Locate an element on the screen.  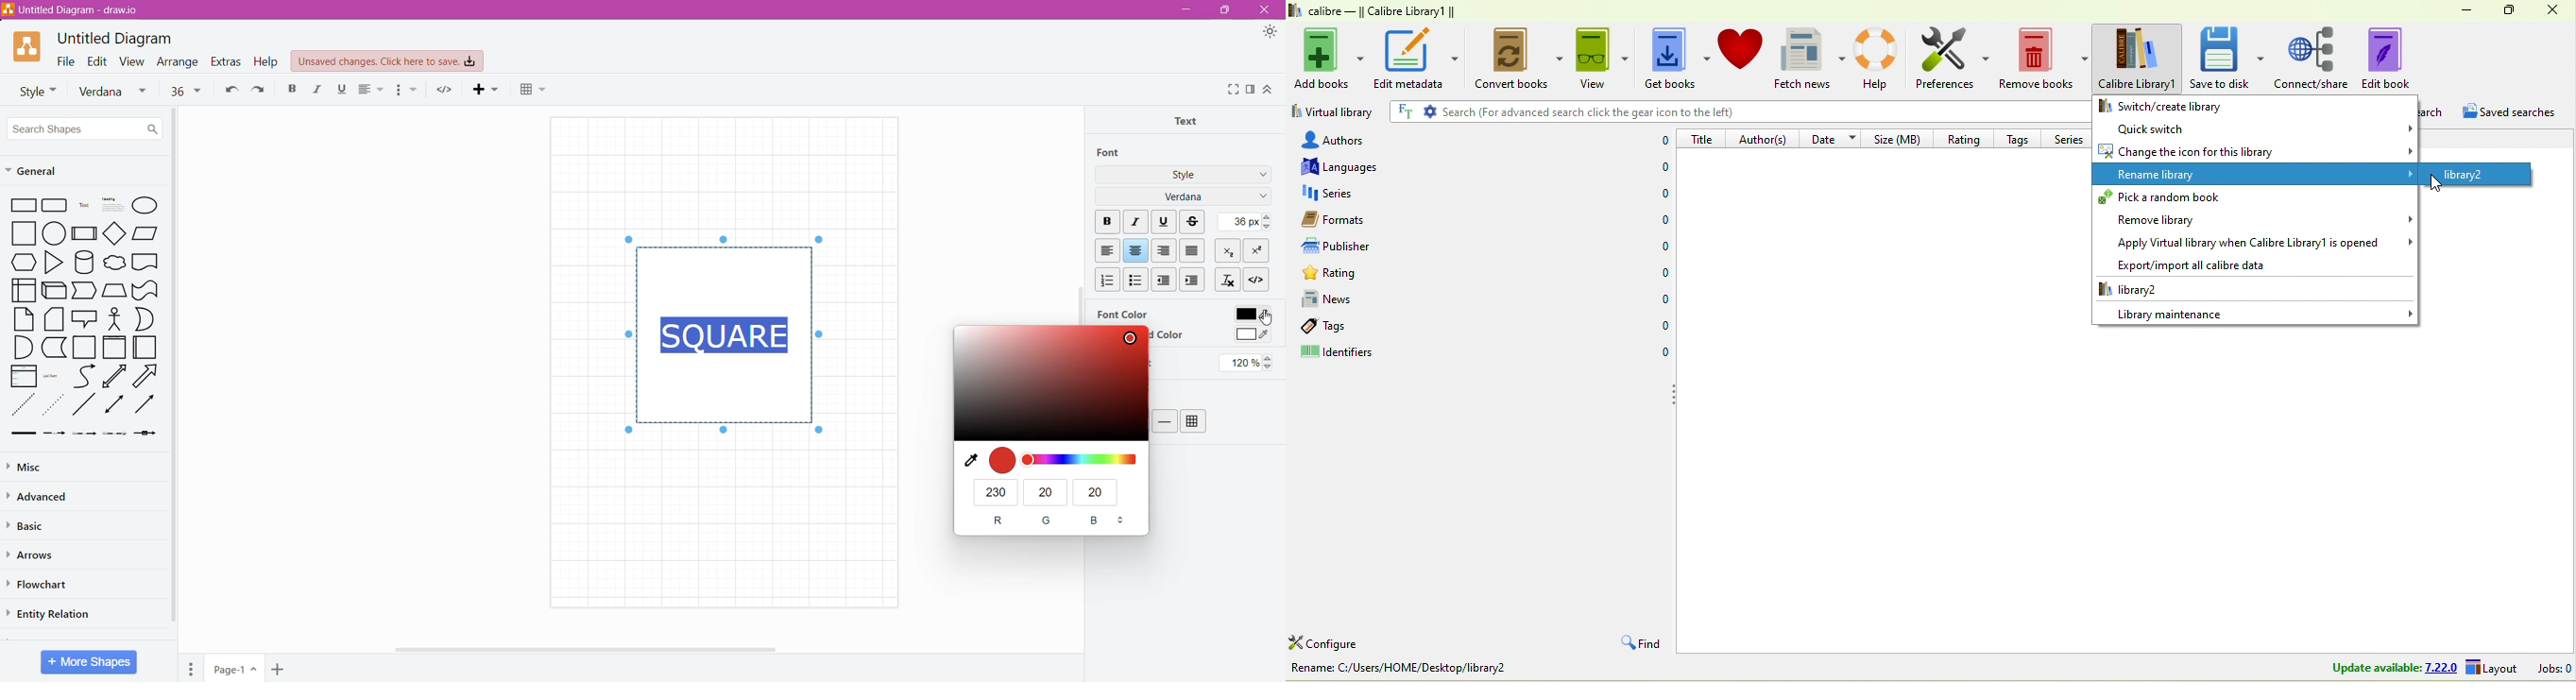
L-Shaped Rectangle is located at coordinates (52, 347).